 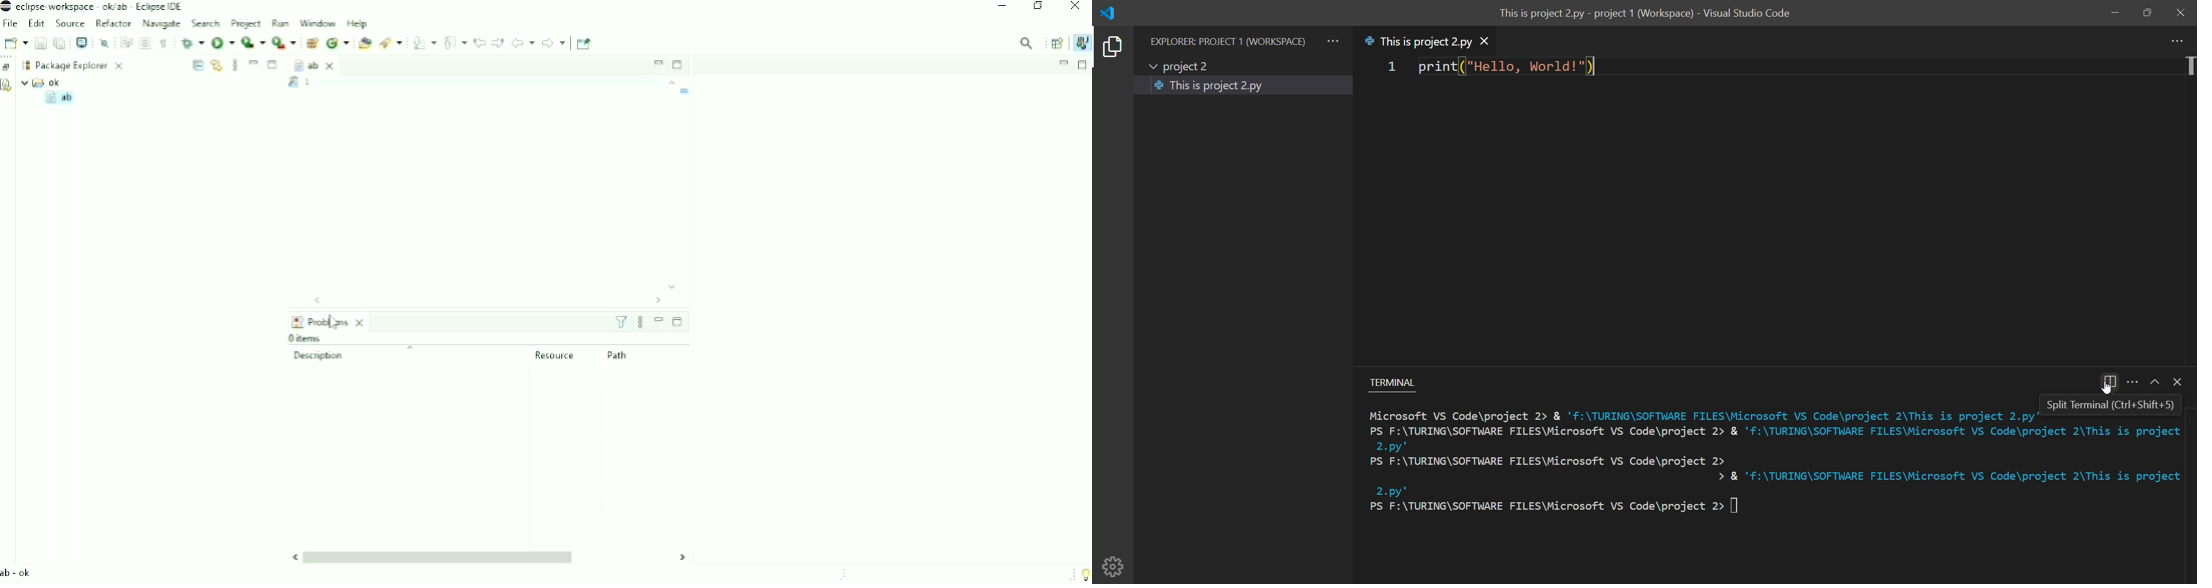 What do you see at coordinates (2132, 382) in the screenshot?
I see `more options` at bounding box center [2132, 382].